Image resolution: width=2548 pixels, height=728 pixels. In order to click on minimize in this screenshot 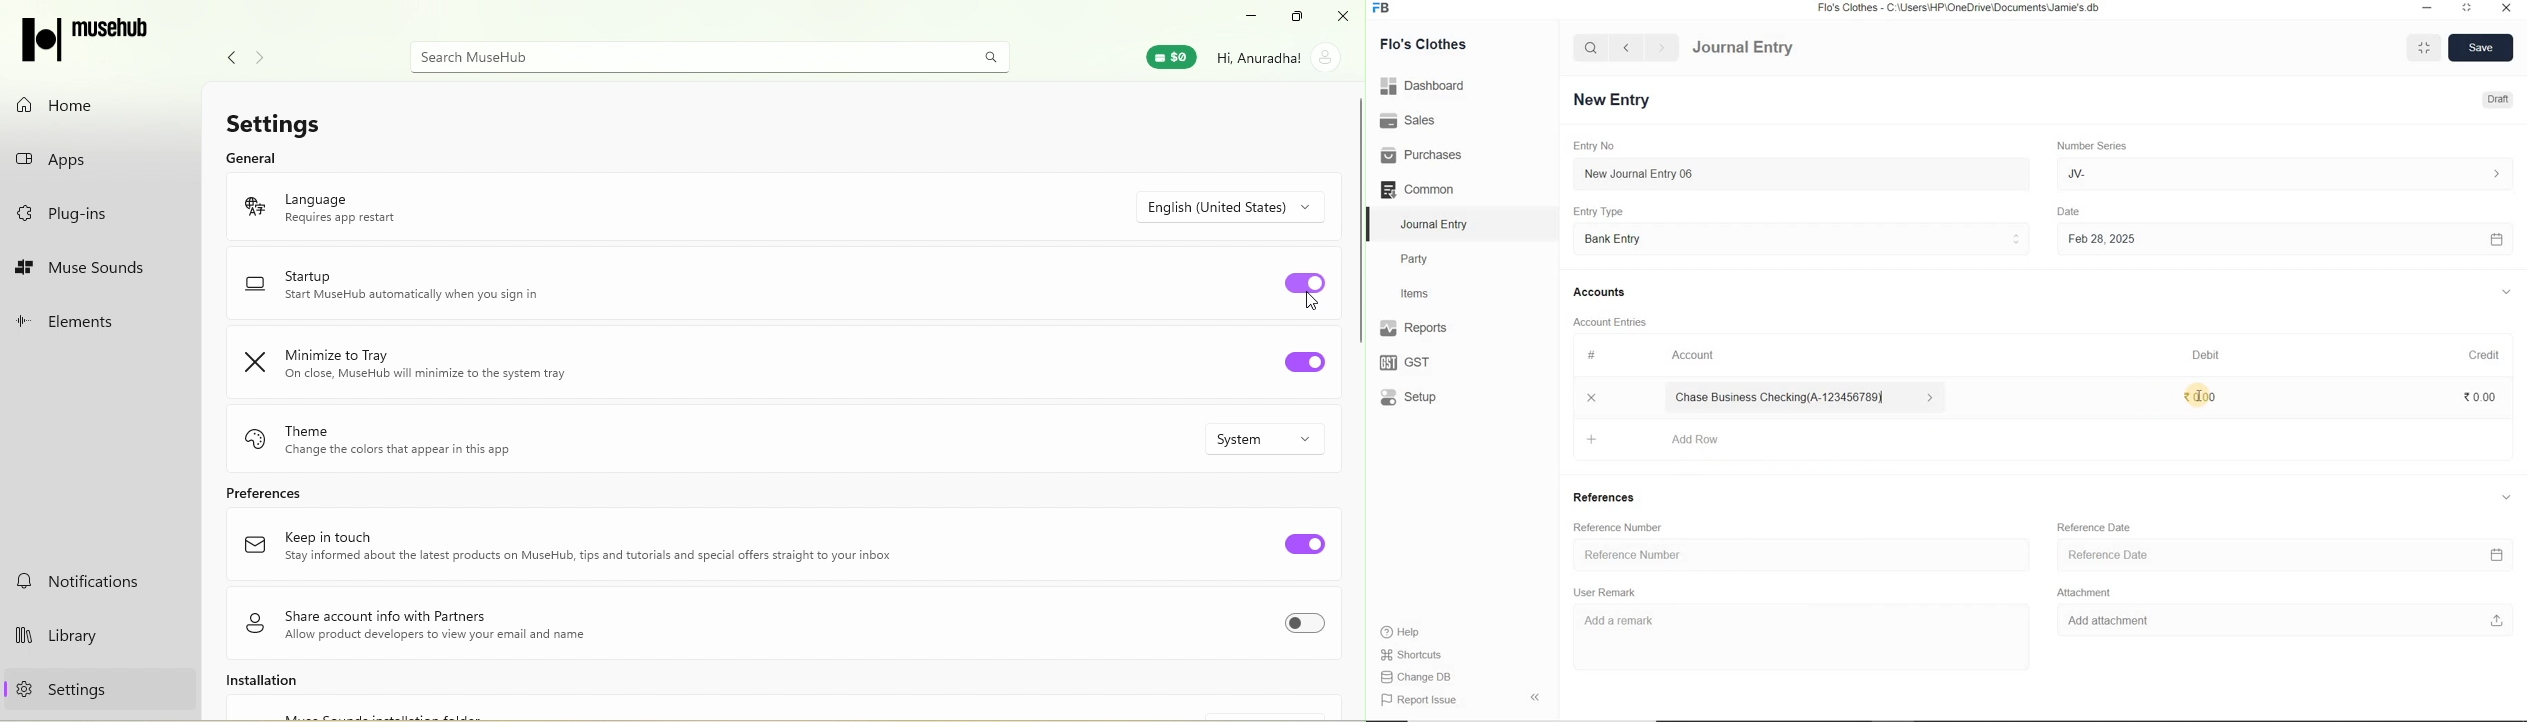, I will do `click(1250, 15)`.